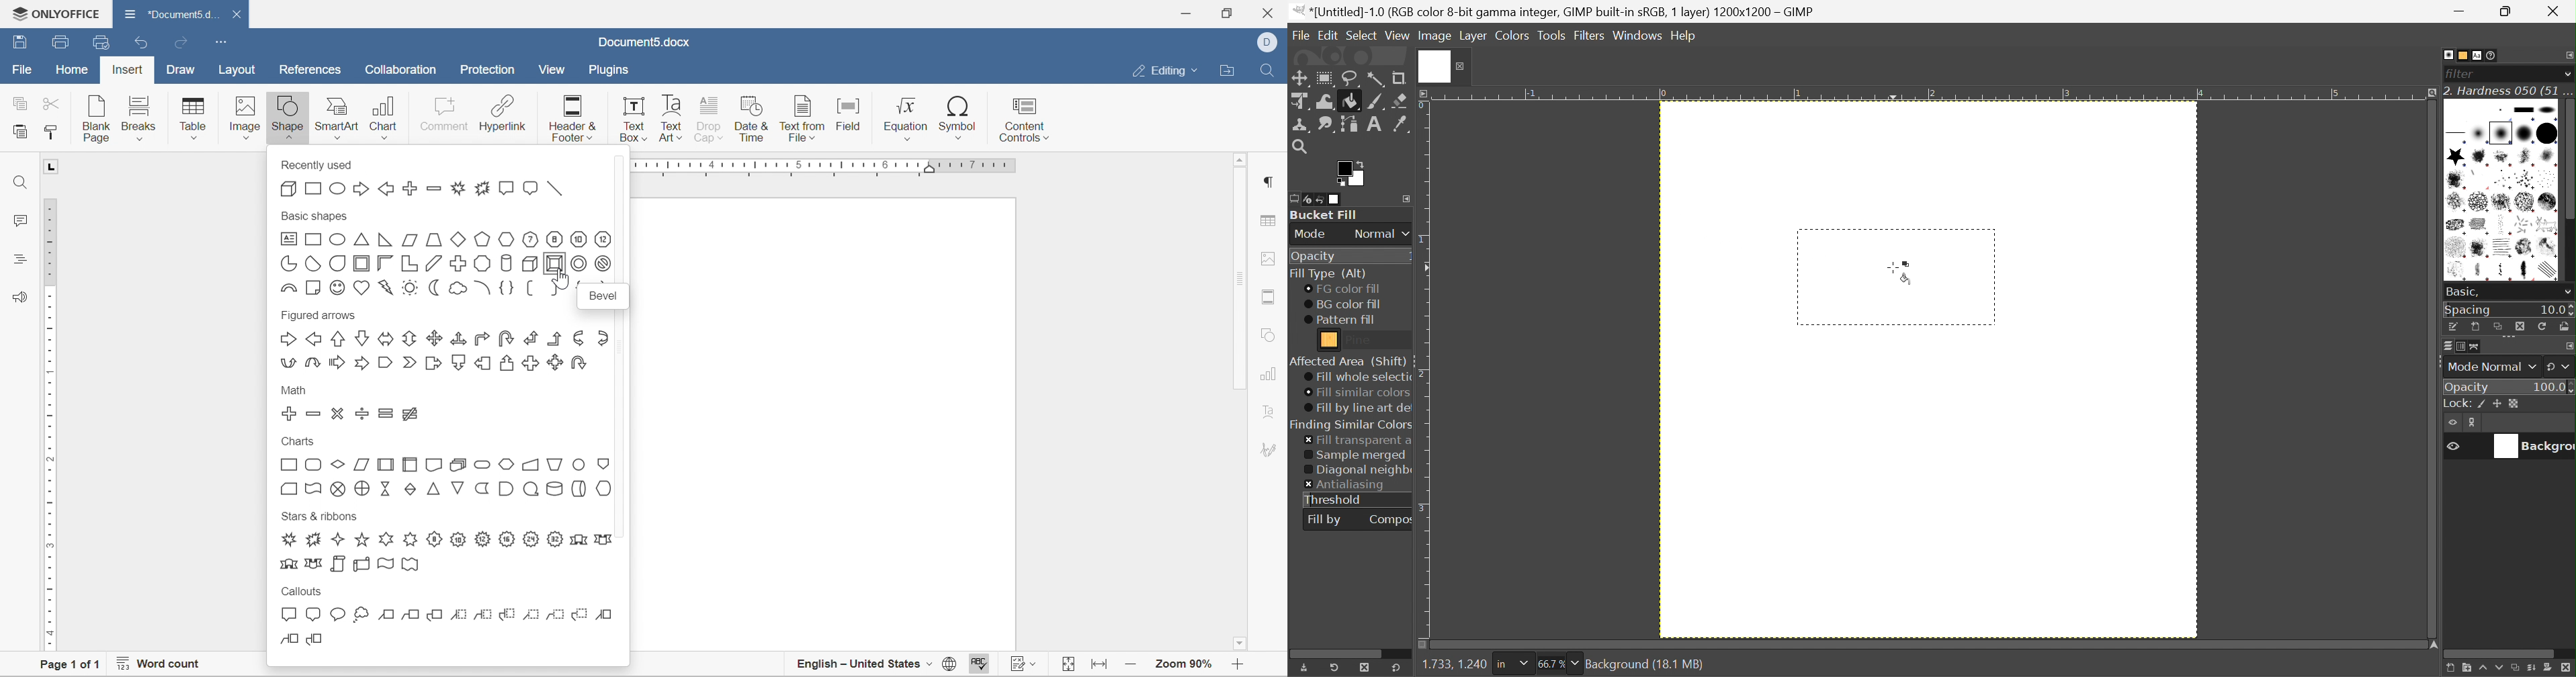  Describe the element at coordinates (1424, 507) in the screenshot. I see `3` at that location.